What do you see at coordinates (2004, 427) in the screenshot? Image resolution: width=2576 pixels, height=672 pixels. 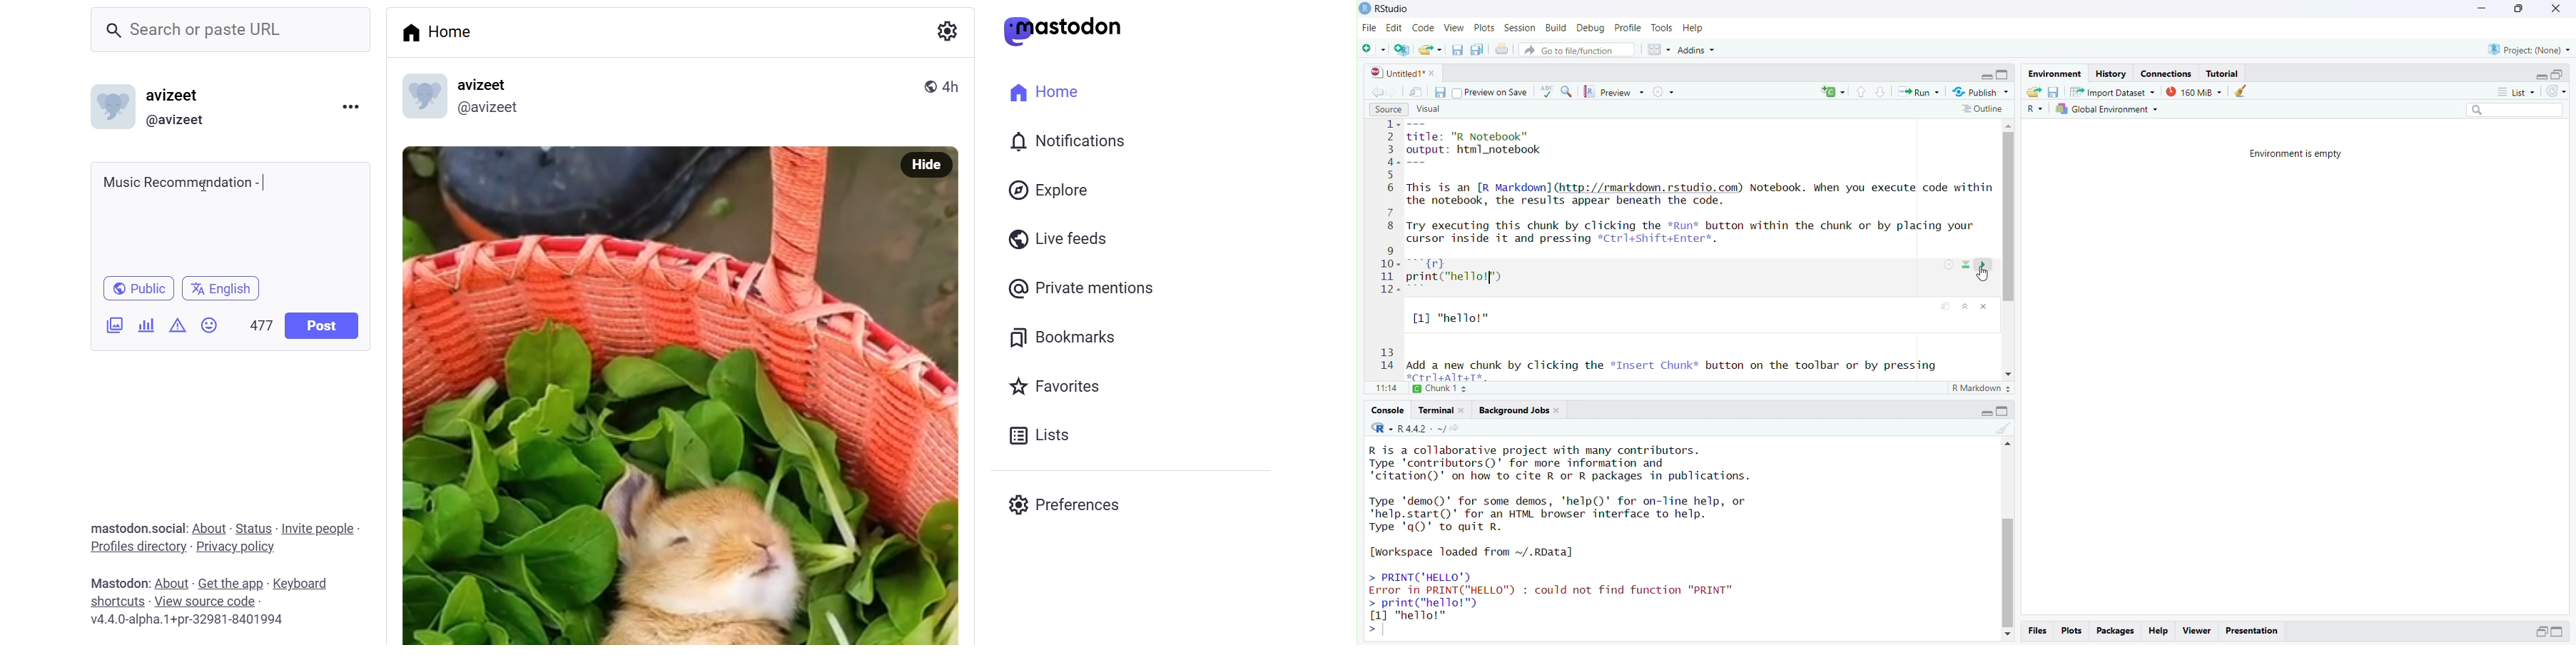 I see `clear console` at bounding box center [2004, 427].